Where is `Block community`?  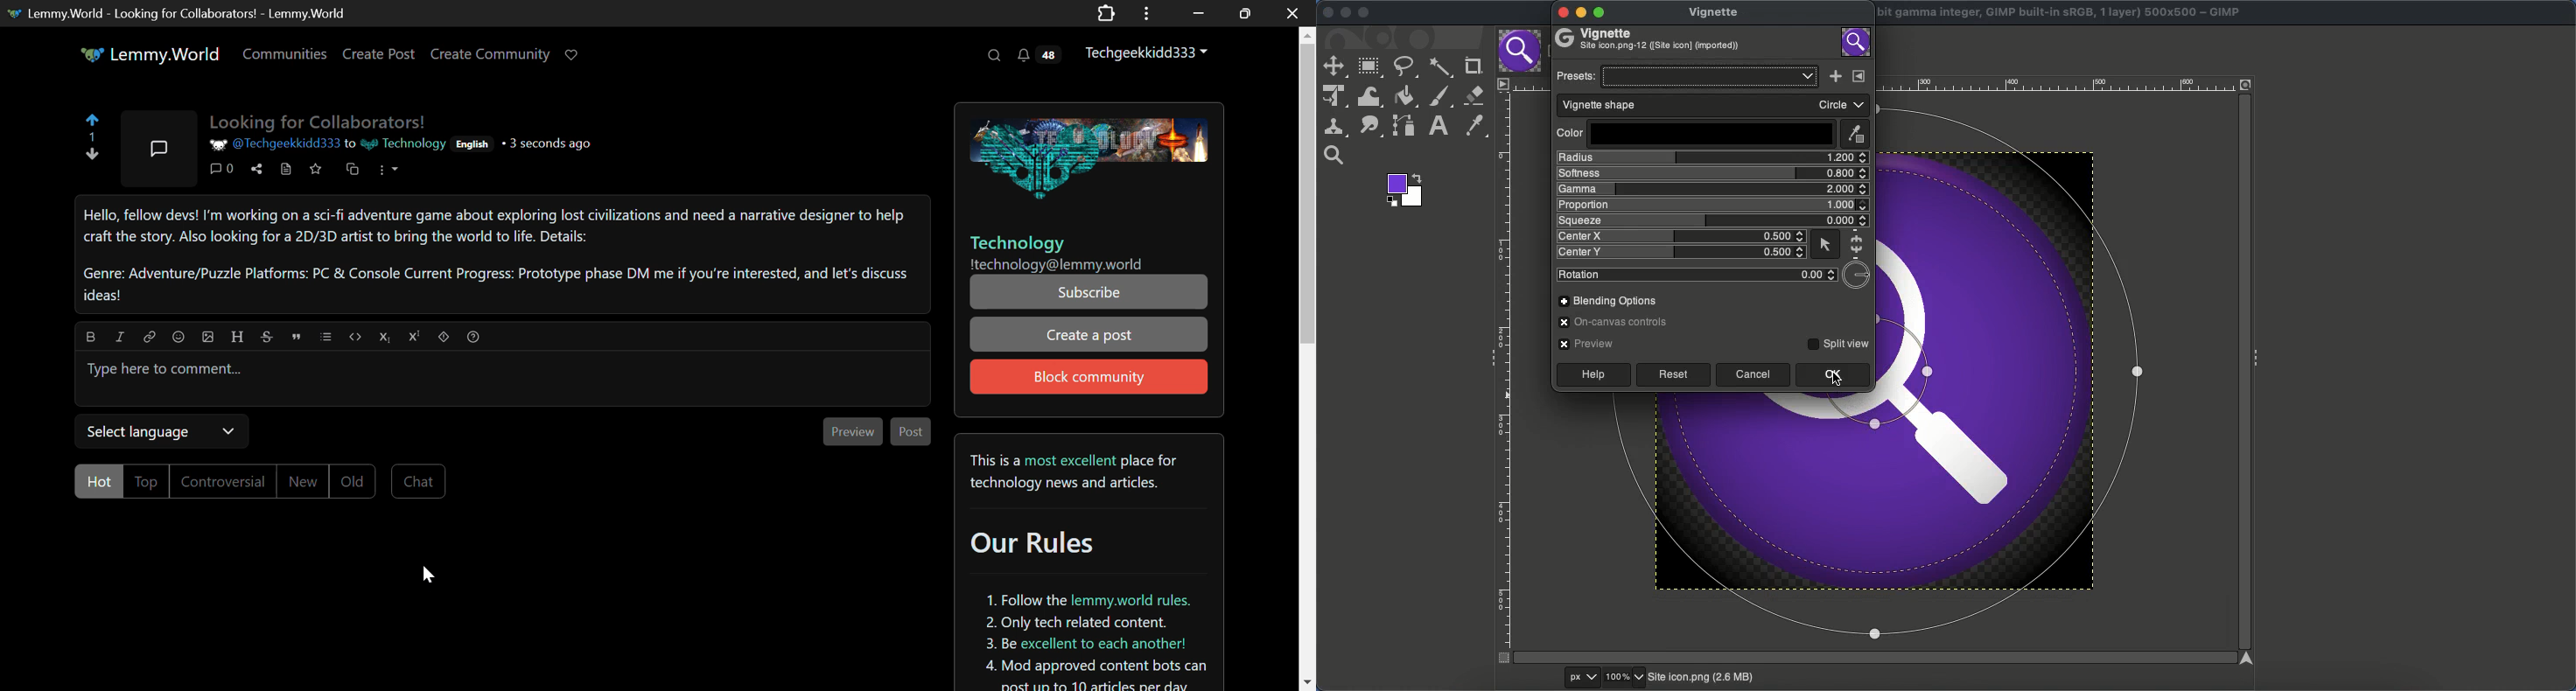 Block community is located at coordinates (1090, 376).